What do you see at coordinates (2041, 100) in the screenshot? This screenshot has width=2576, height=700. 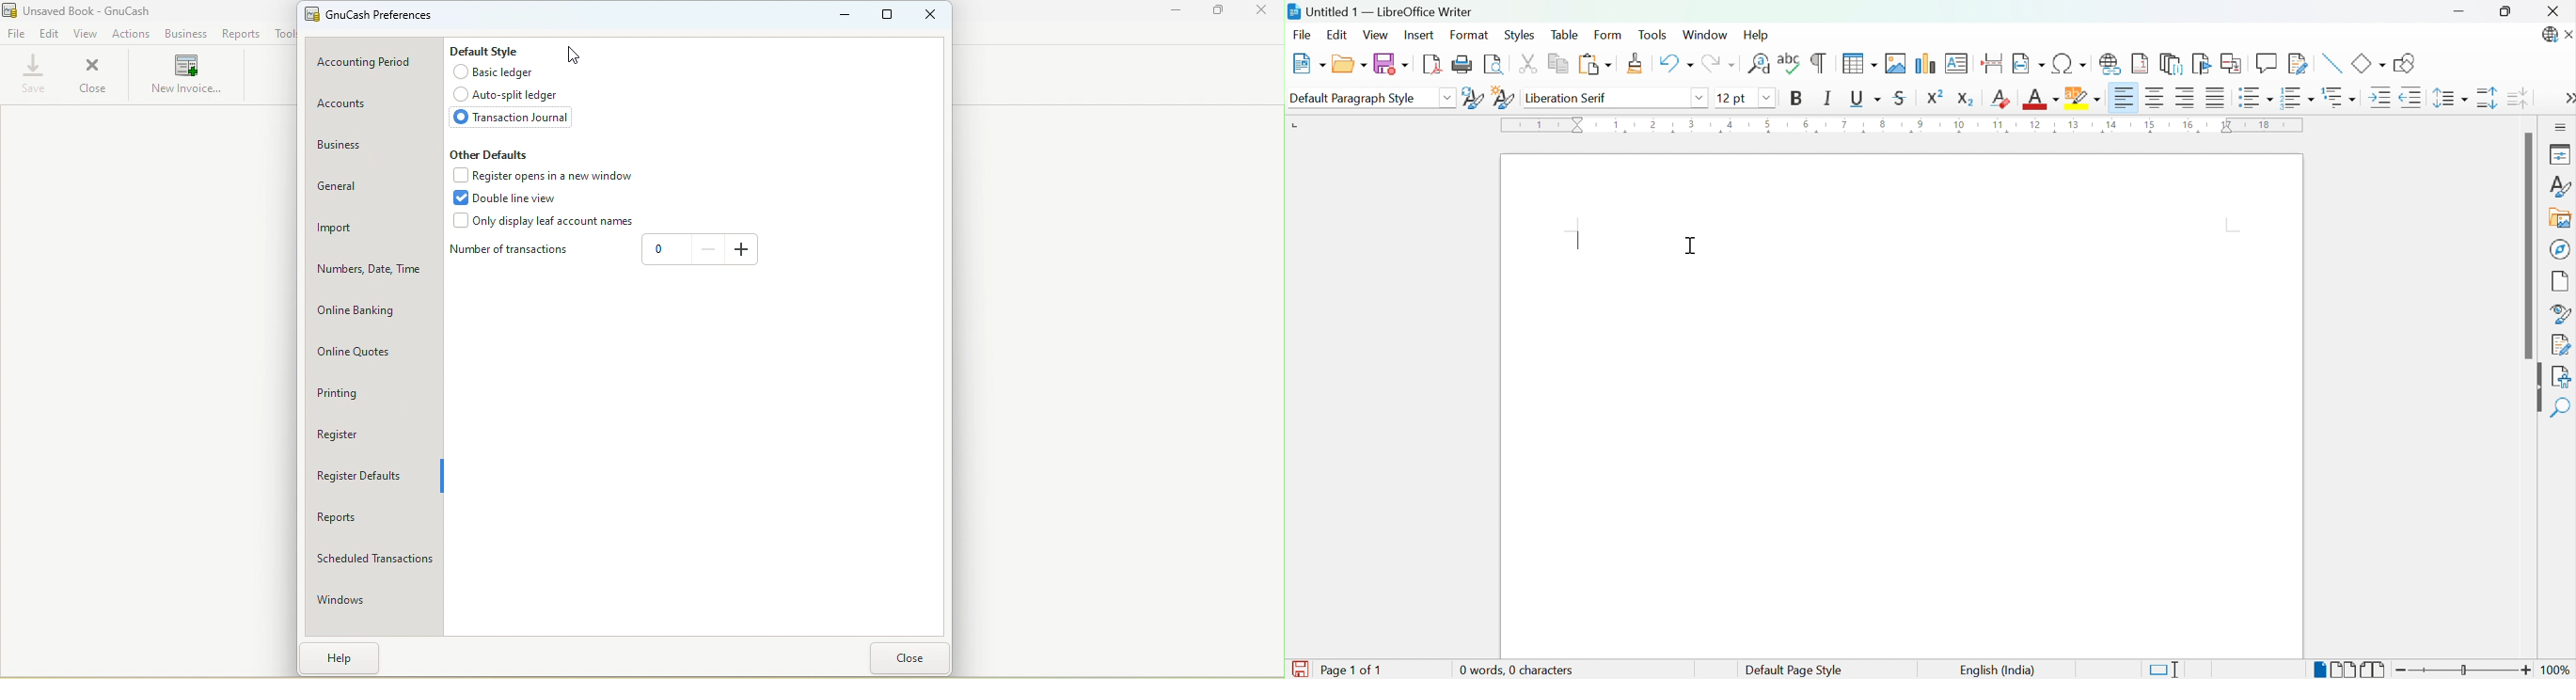 I see `Font Color` at bounding box center [2041, 100].